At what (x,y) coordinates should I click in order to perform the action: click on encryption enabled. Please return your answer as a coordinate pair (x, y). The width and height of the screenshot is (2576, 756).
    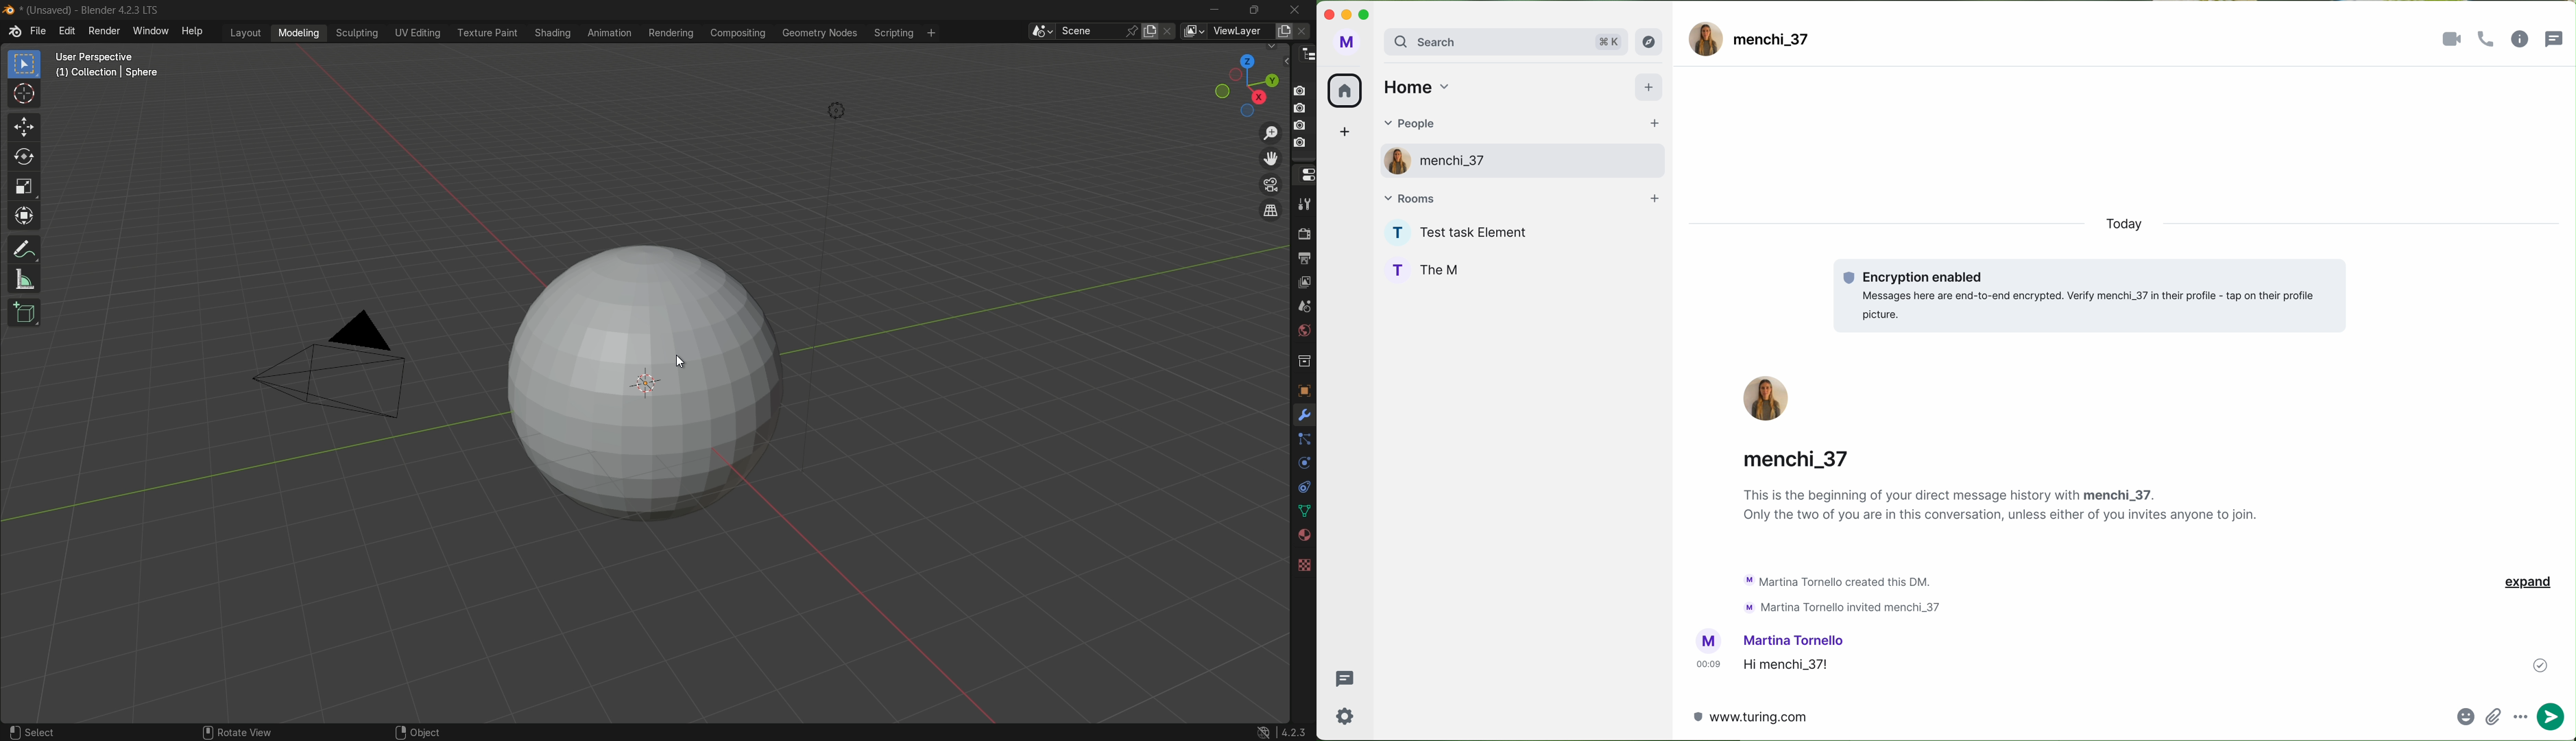
    Looking at the image, I should click on (2092, 297).